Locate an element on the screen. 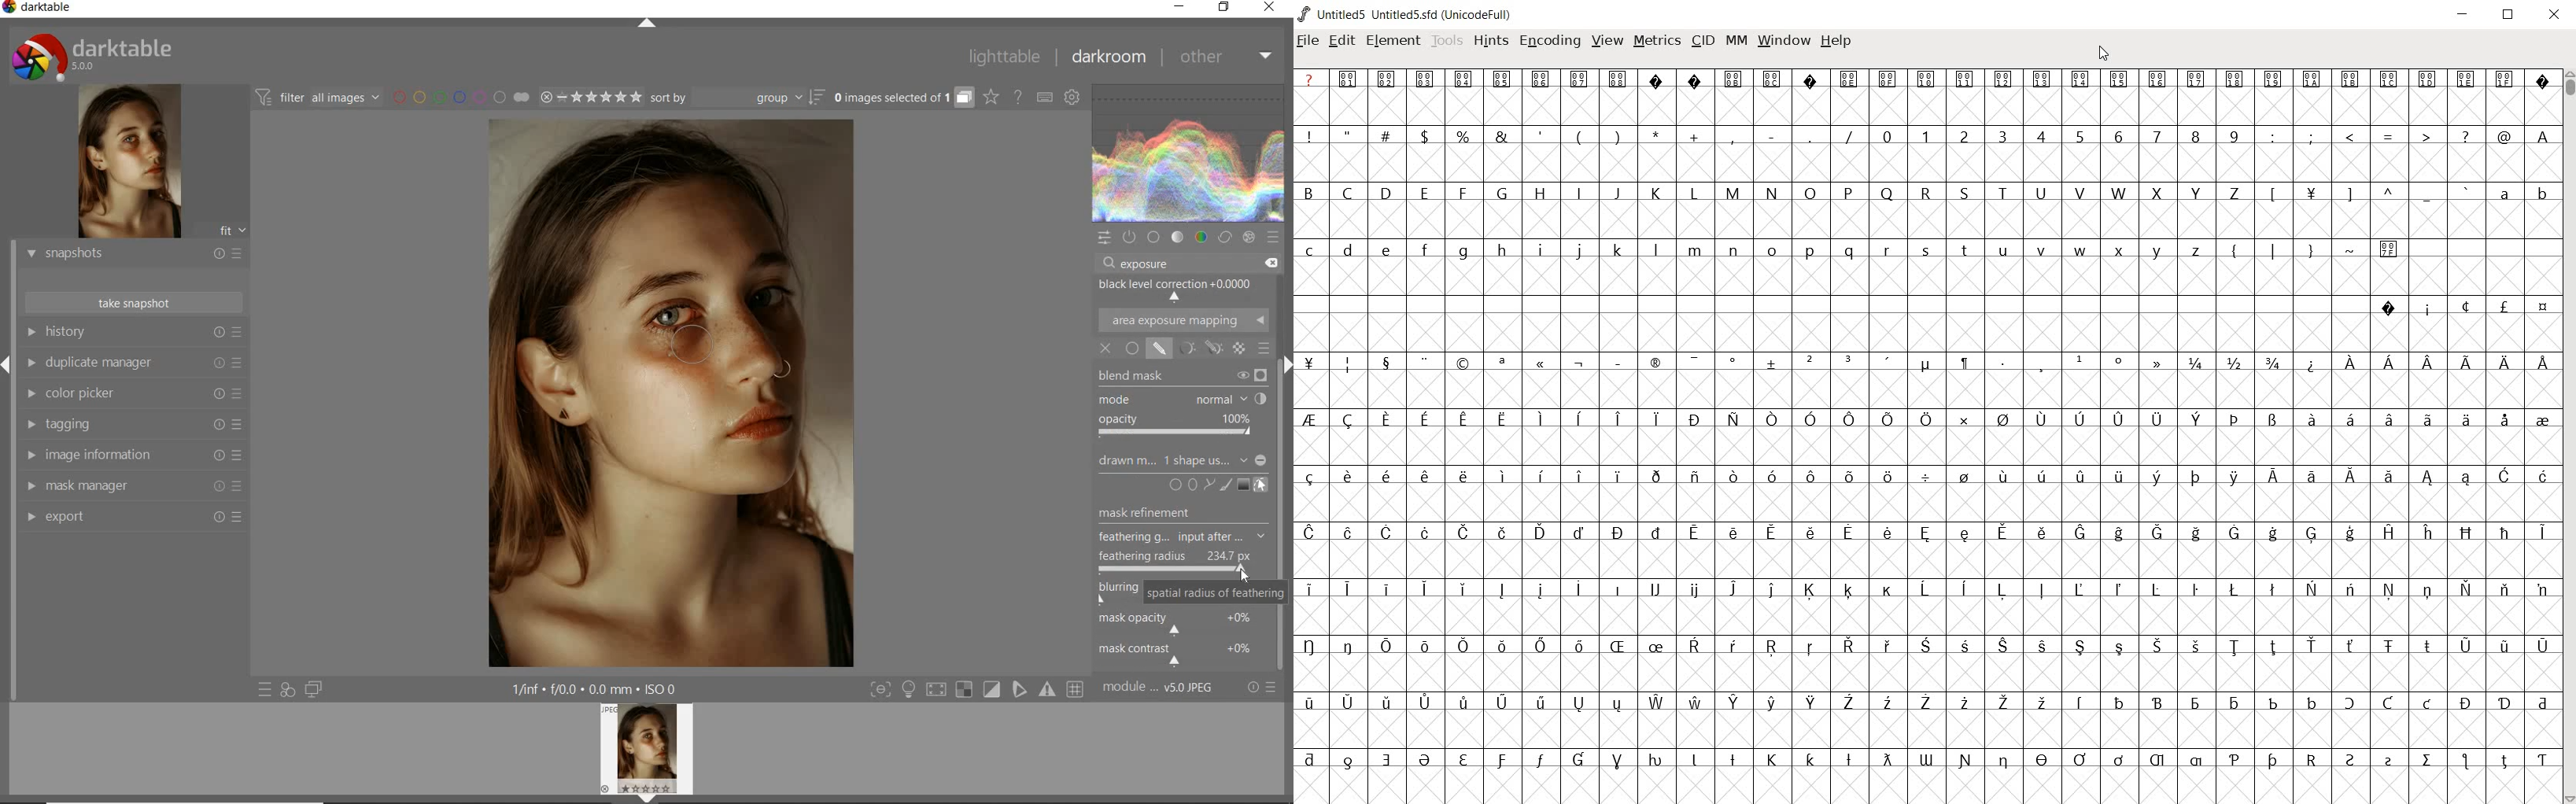 Image resolution: width=2576 pixels, height=812 pixels. Symbol is located at coordinates (1539, 590).